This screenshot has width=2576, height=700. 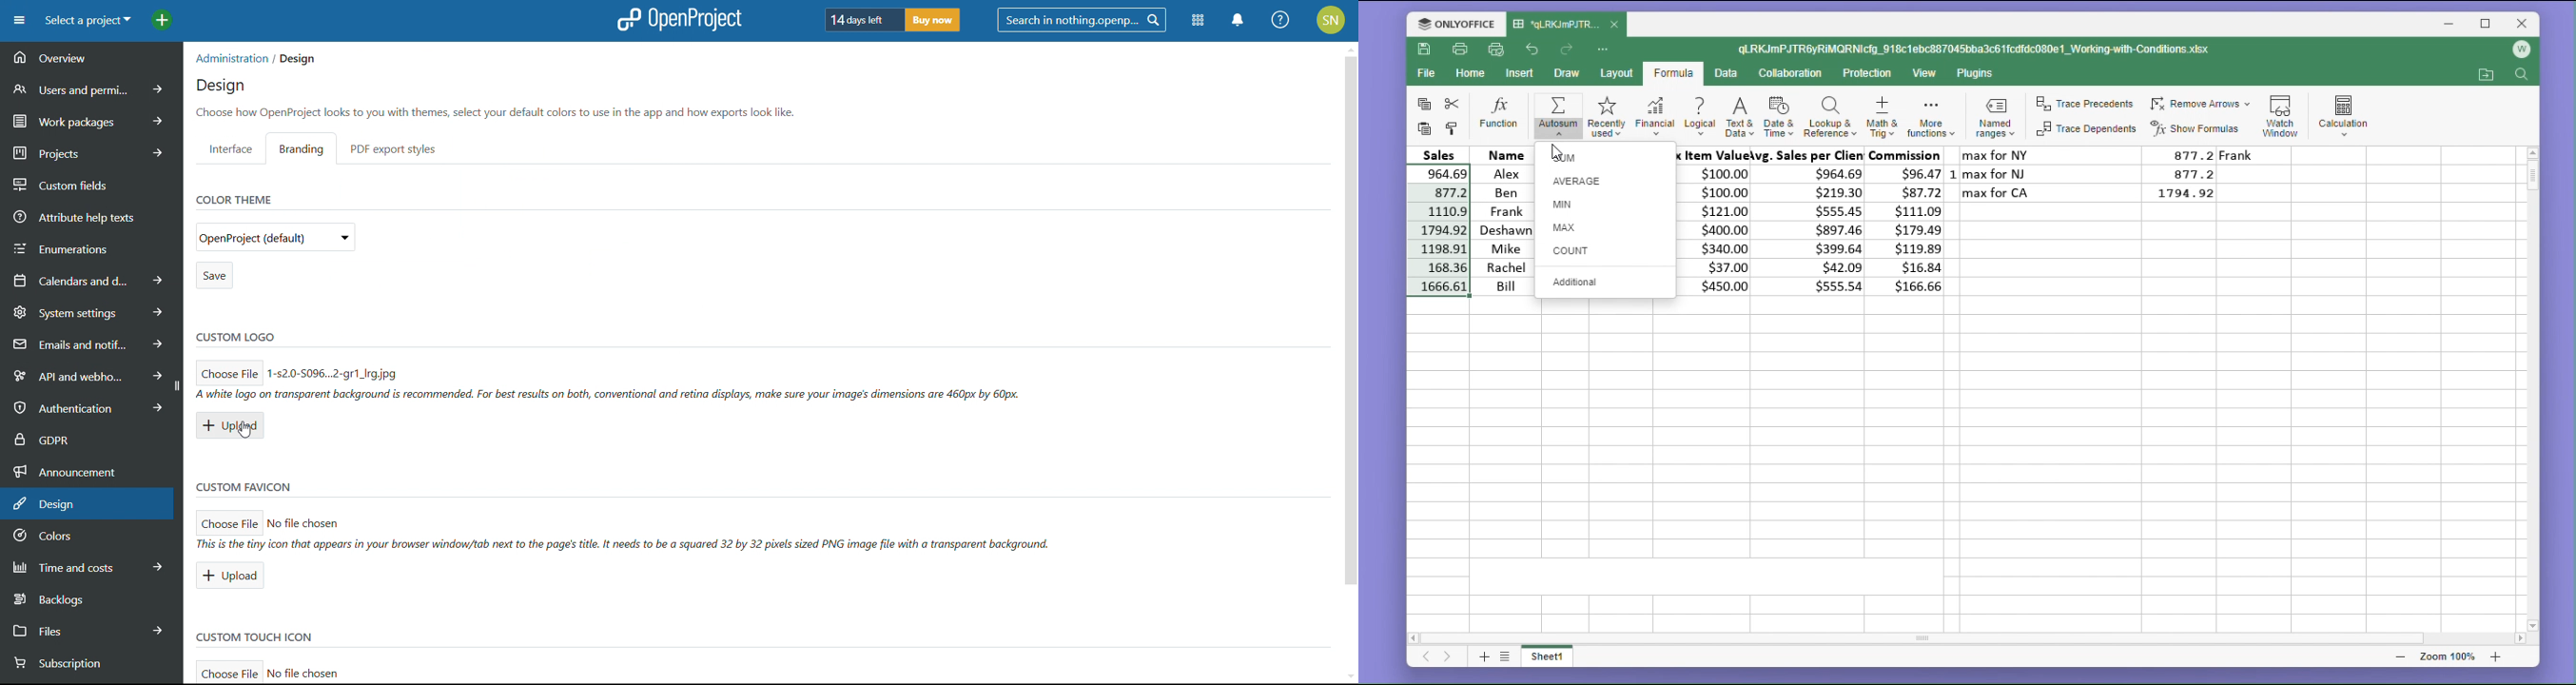 I want to click on system settings, so click(x=91, y=311).